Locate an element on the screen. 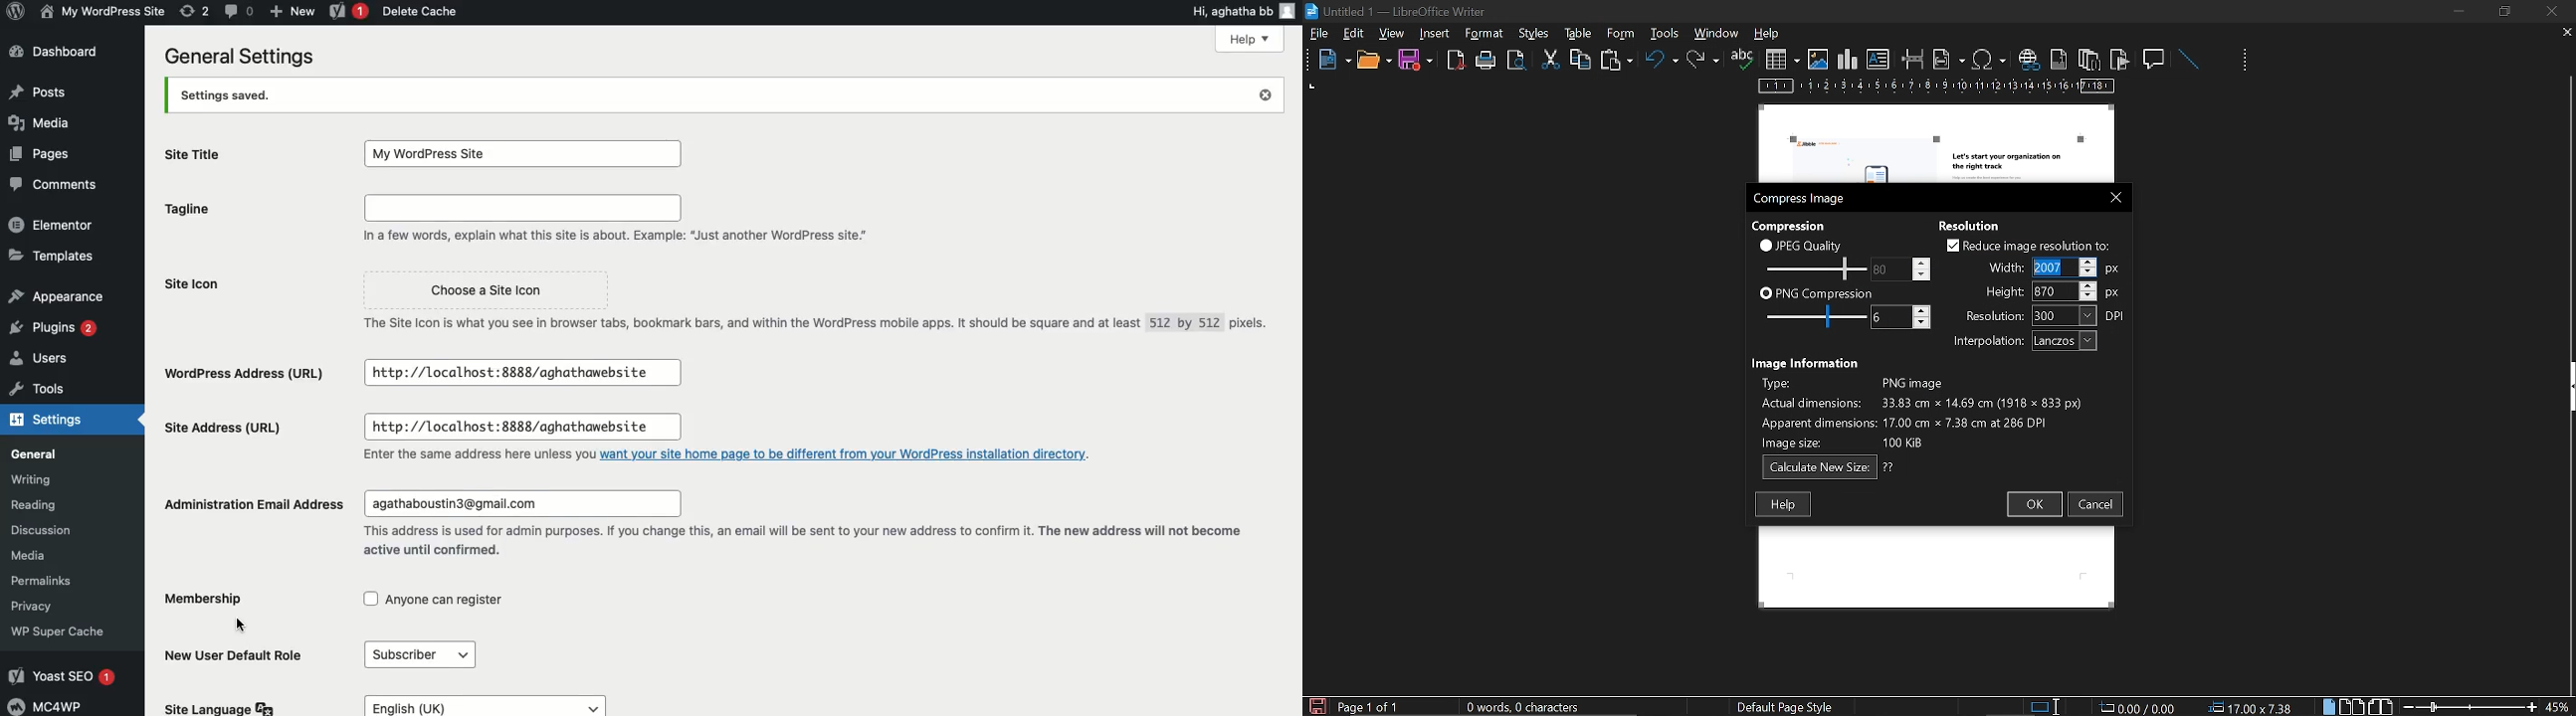 Image resolution: width=2576 pixels, height=728 pixels. cut  is located at coordinates (1551, 60).